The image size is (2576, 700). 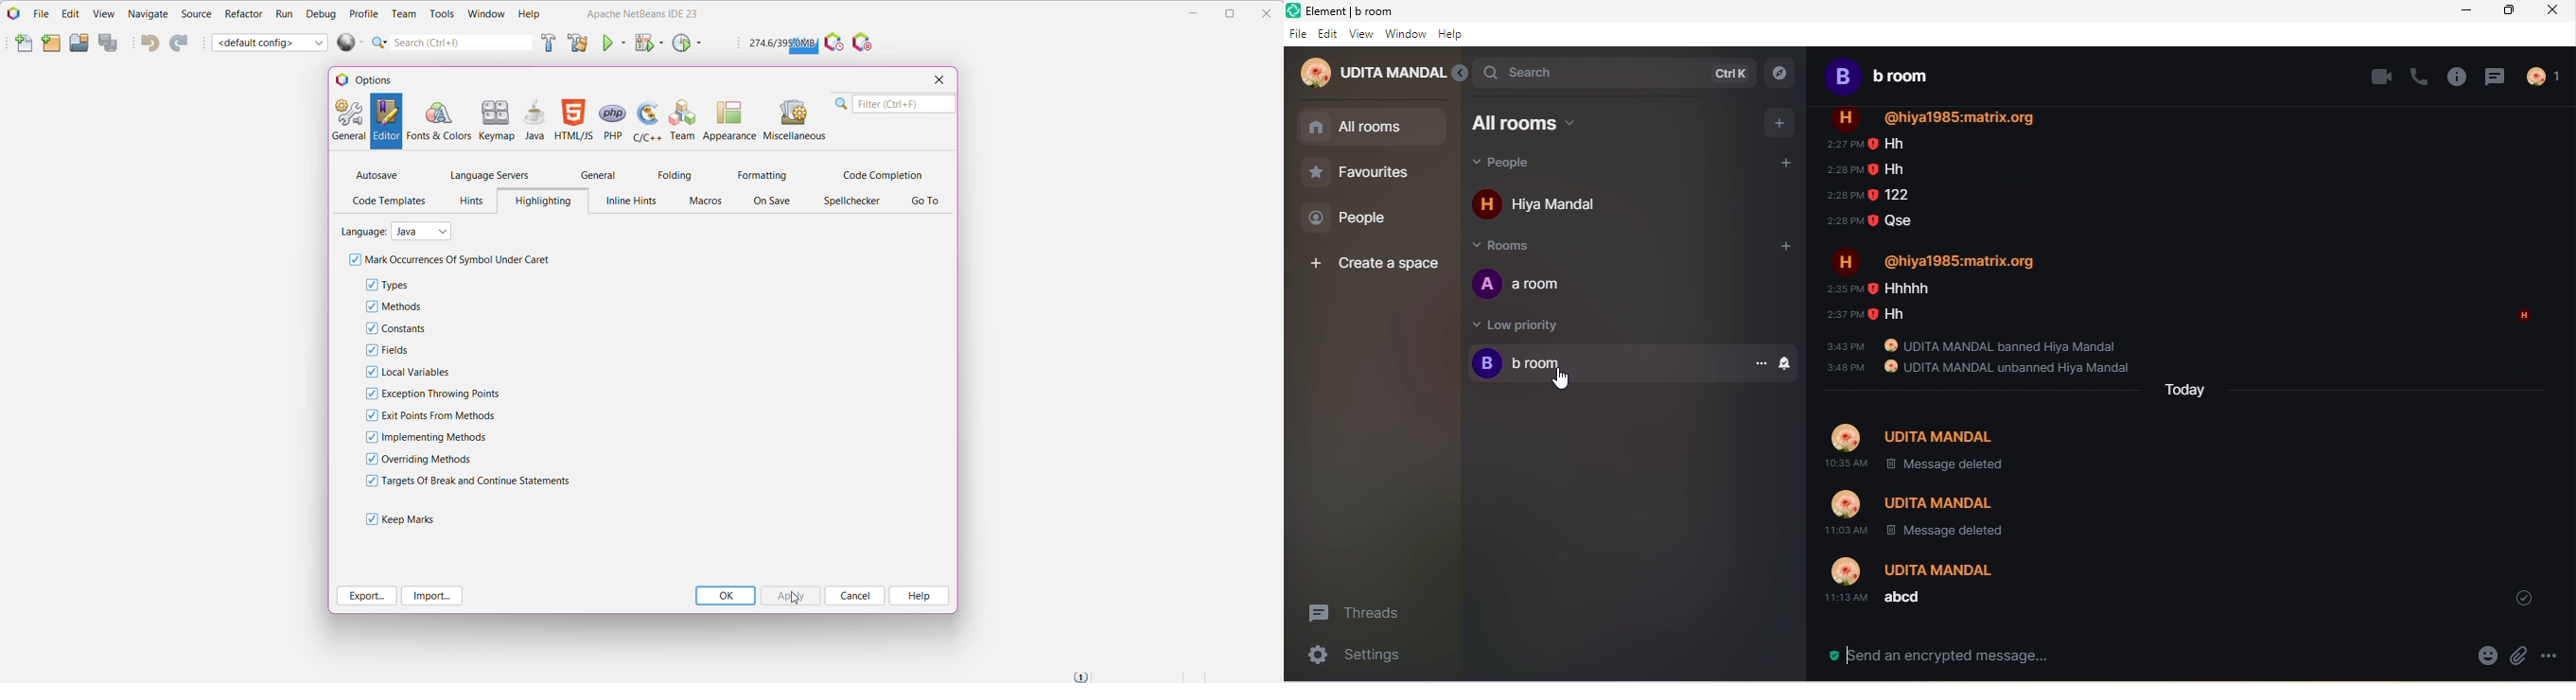 What do you see at coordinates (380, 80) in the screenshot?
I see `Options` at bounding box center [380, 80].